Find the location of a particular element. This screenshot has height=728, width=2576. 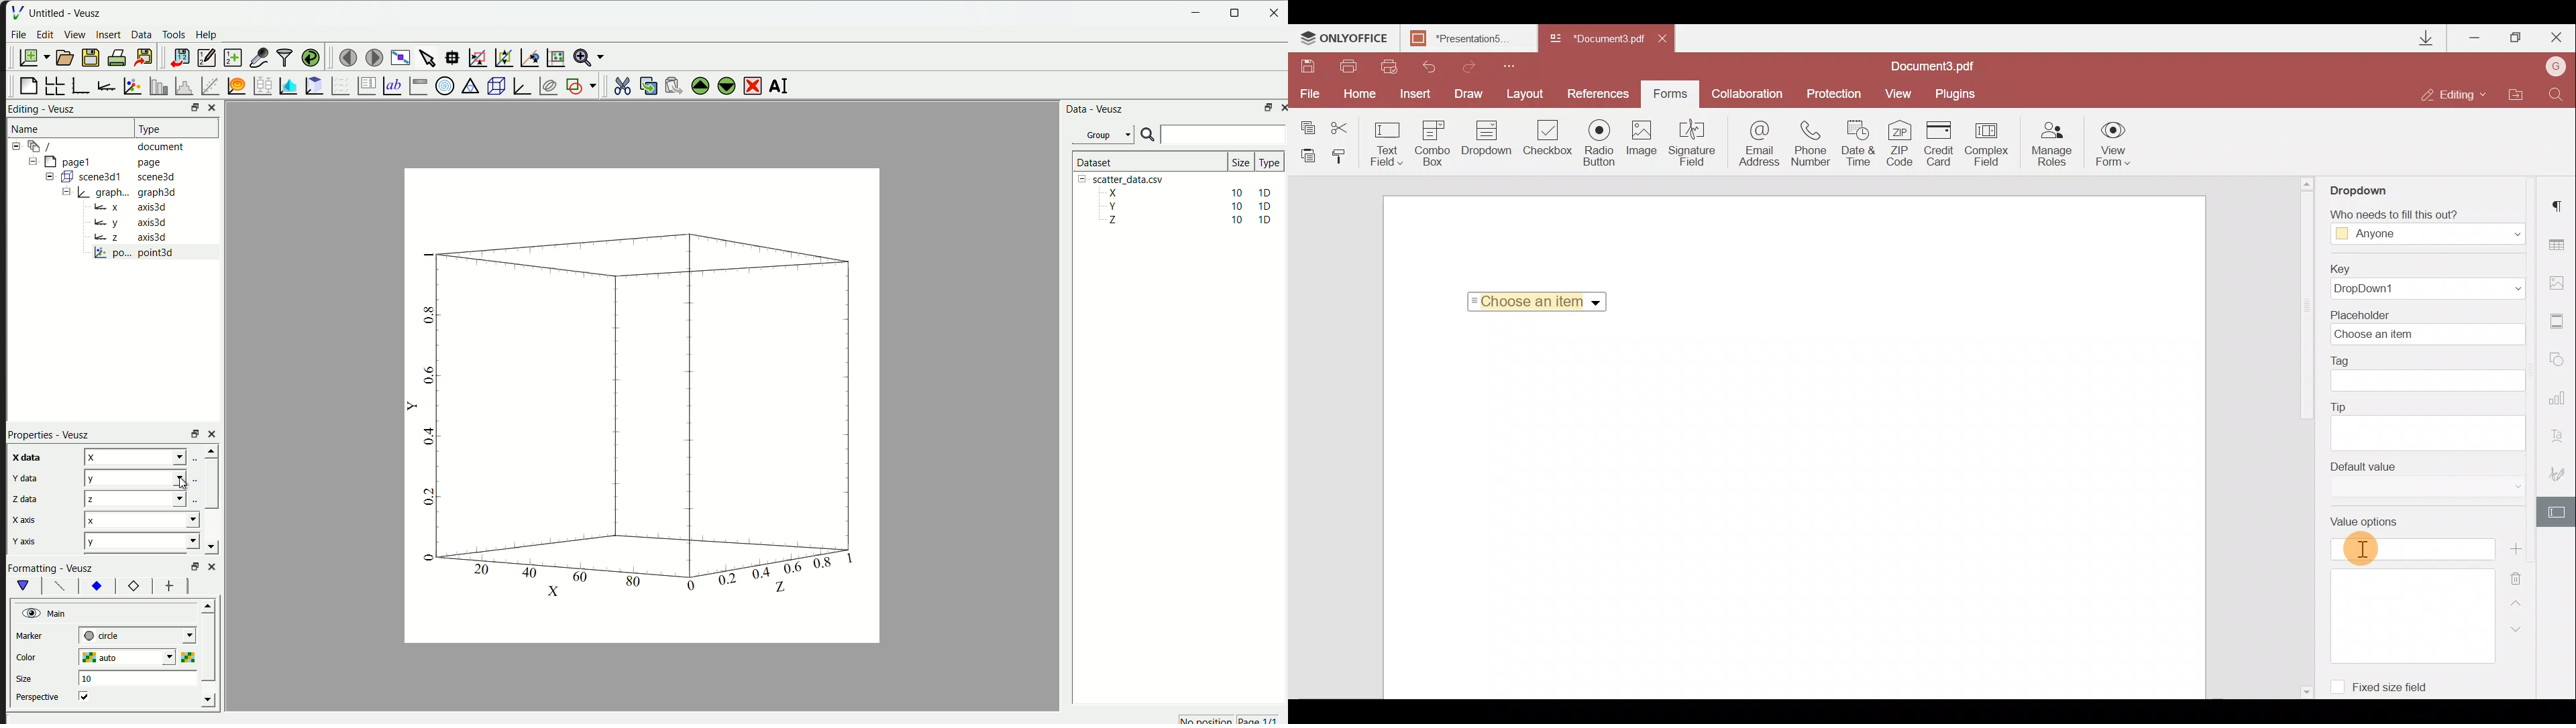

clipboard is located at coordinates (313, 86).